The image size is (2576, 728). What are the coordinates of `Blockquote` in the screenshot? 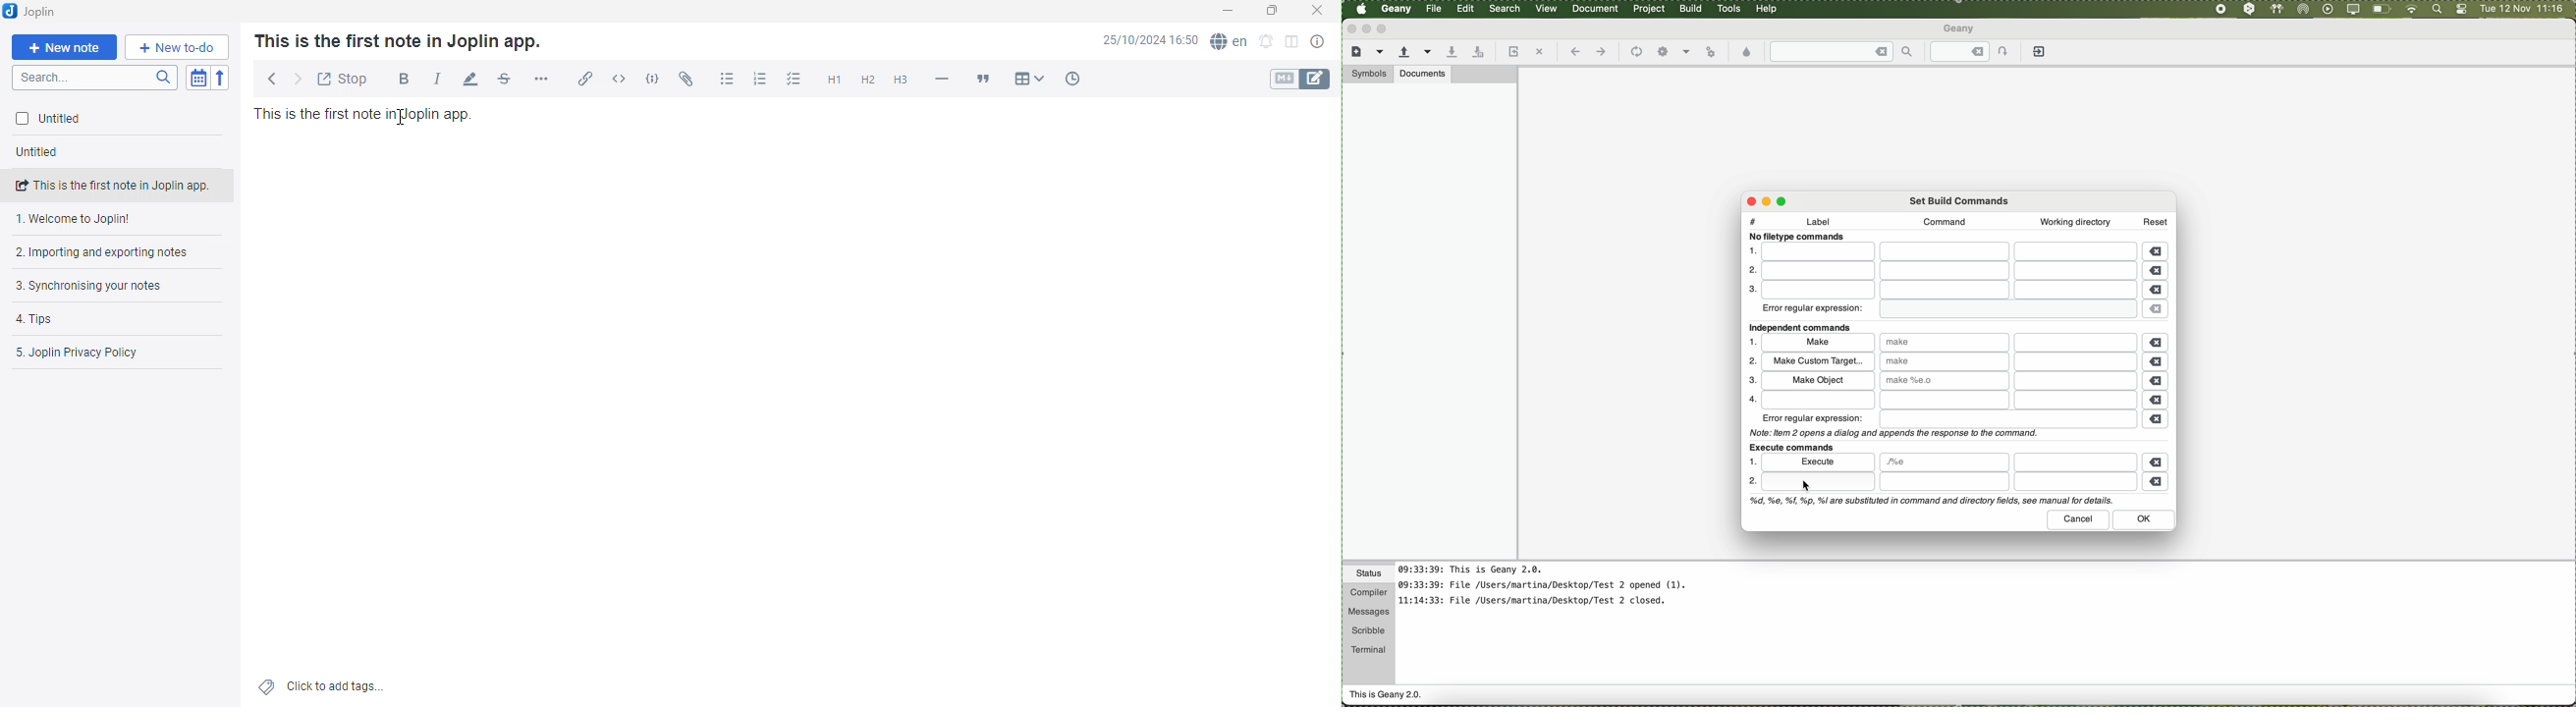 It's located at (986, 77).